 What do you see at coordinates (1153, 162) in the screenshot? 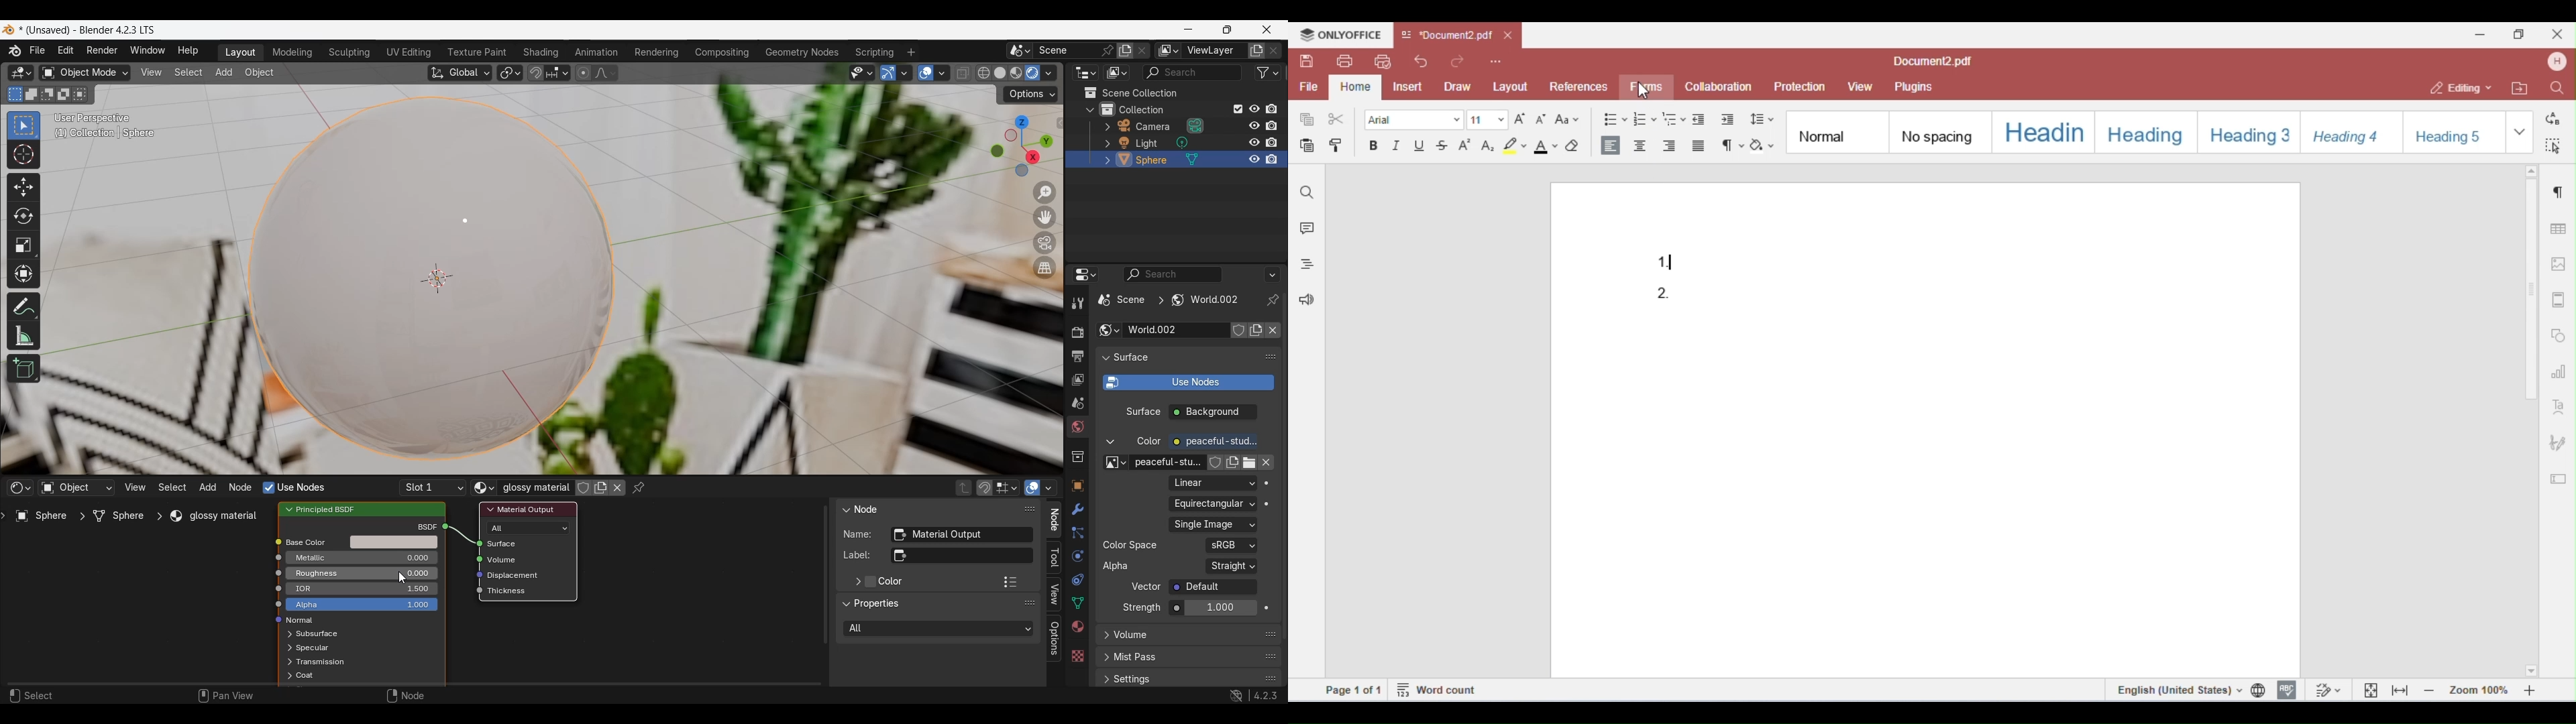
I see `sphere` at bounding box center [1153, 162].